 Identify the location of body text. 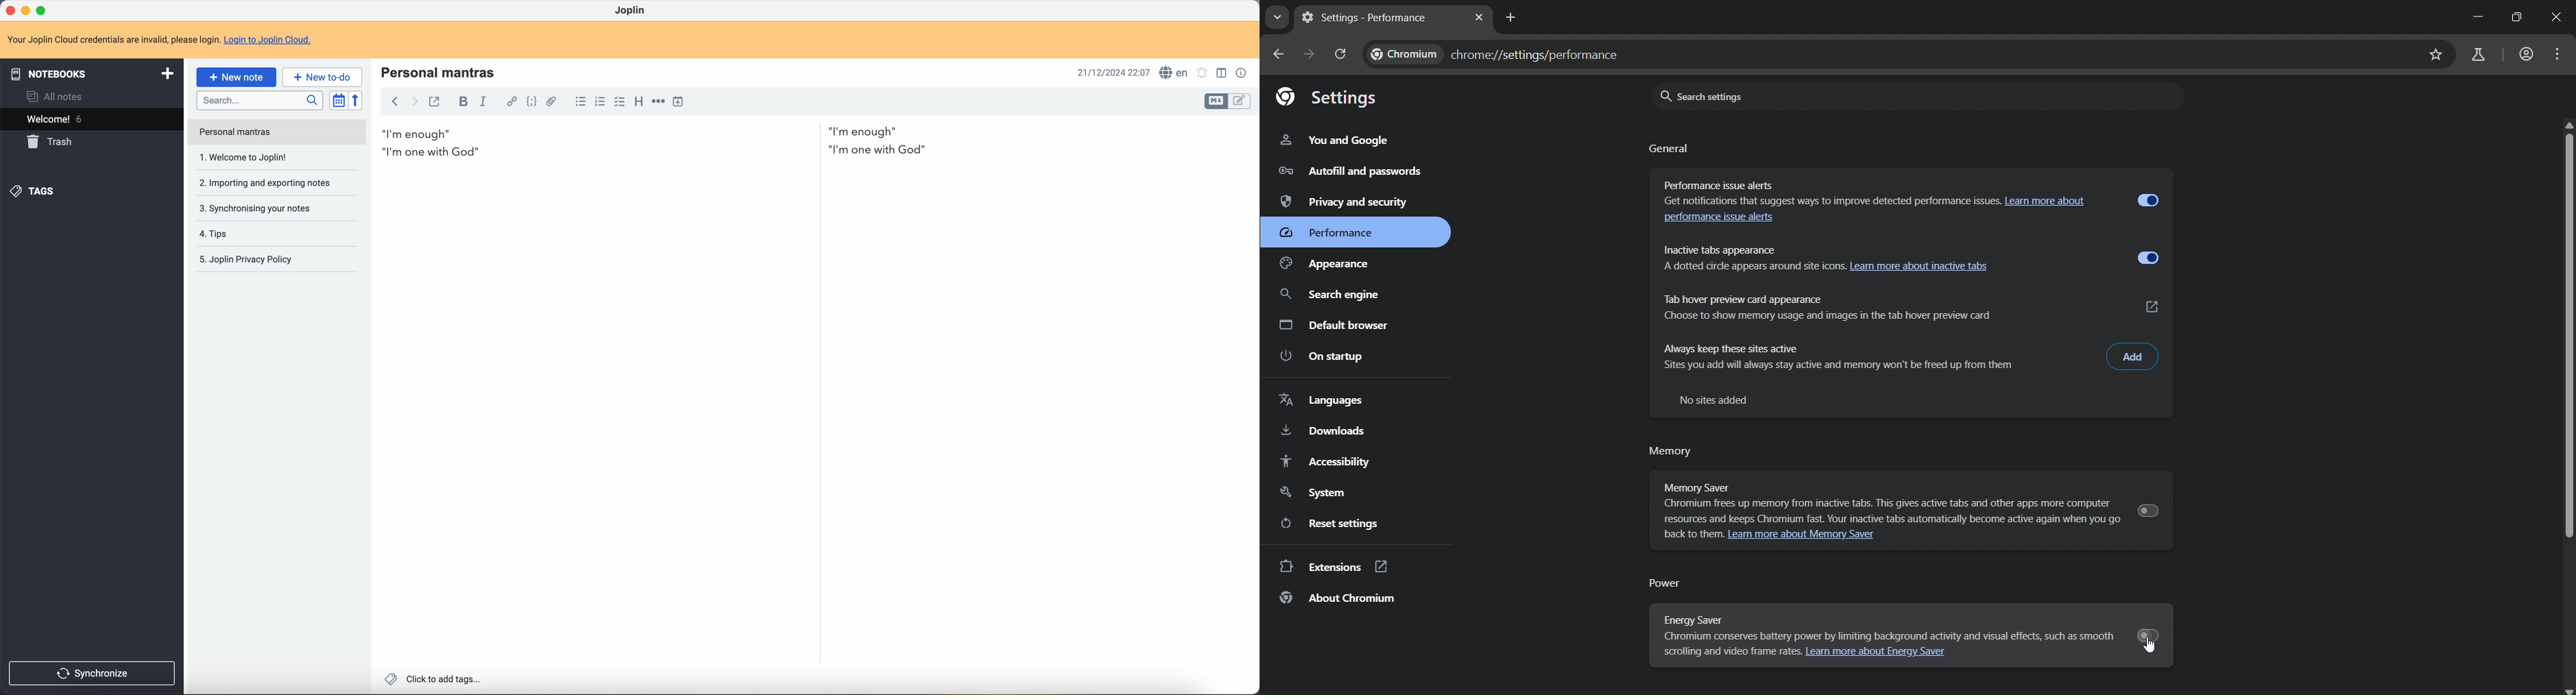
(1035, 391).